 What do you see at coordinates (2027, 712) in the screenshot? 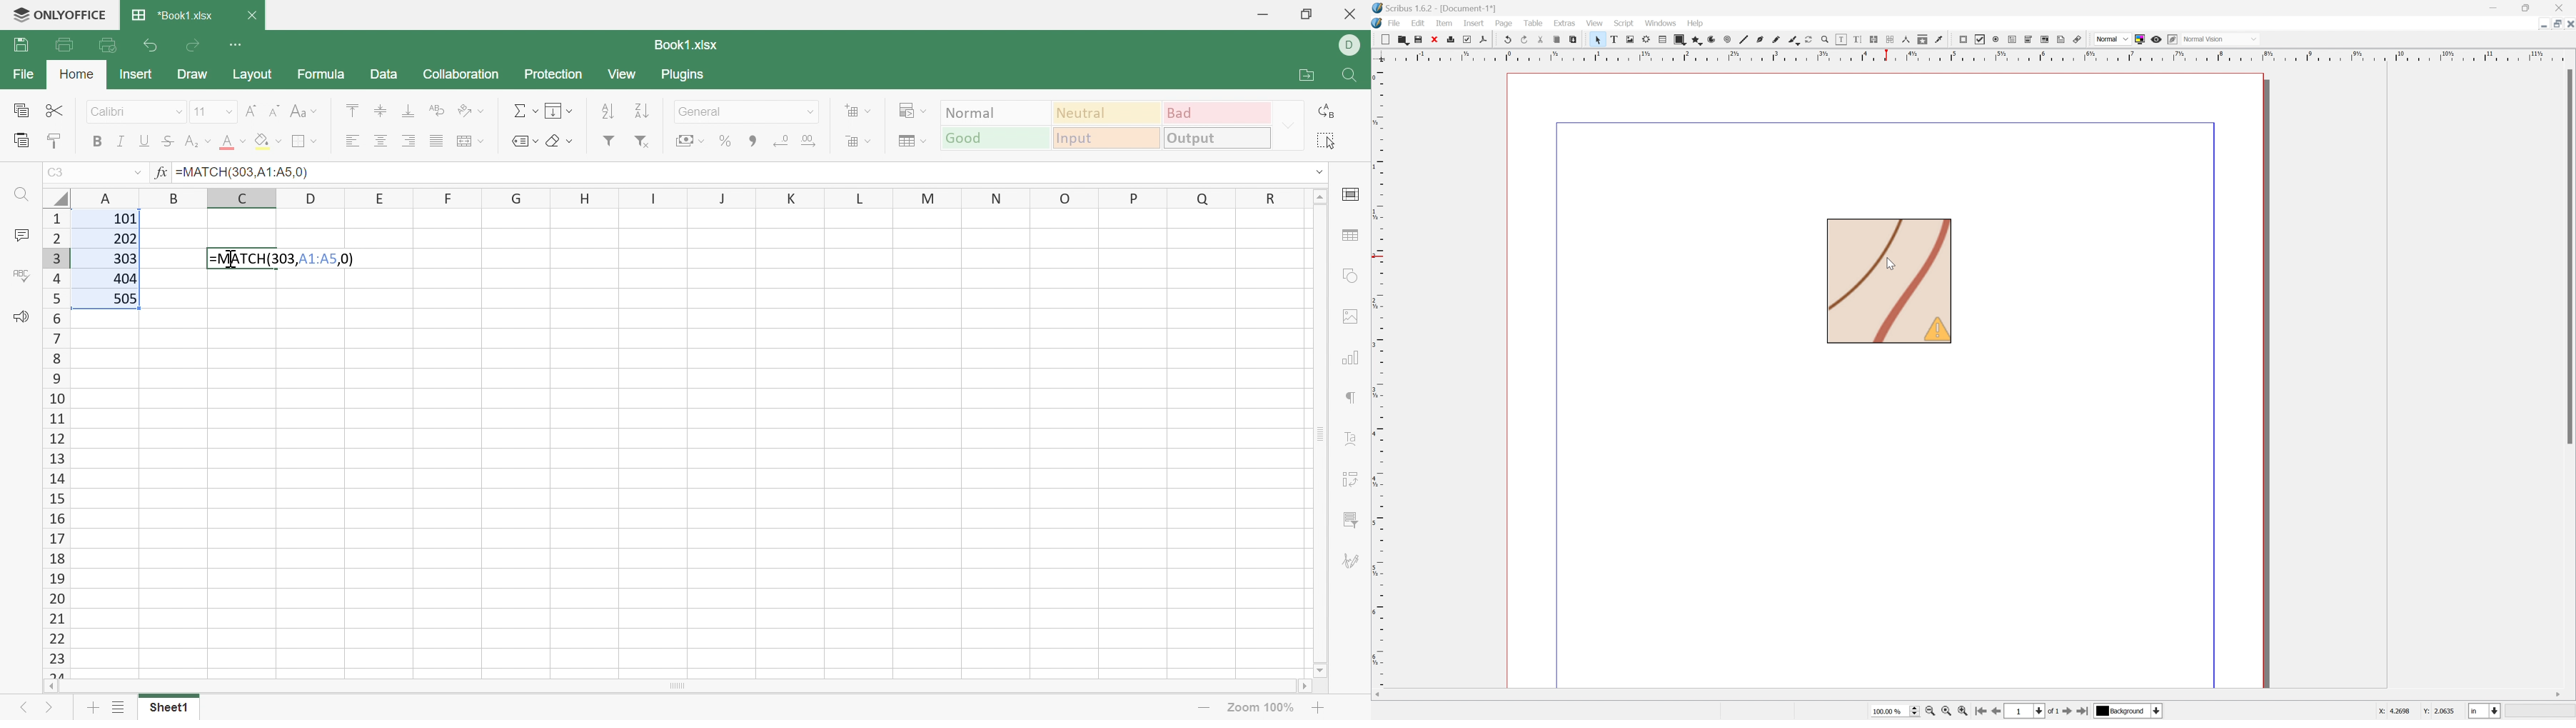
I see `Select the current page` at bounding box center [2027, 712].